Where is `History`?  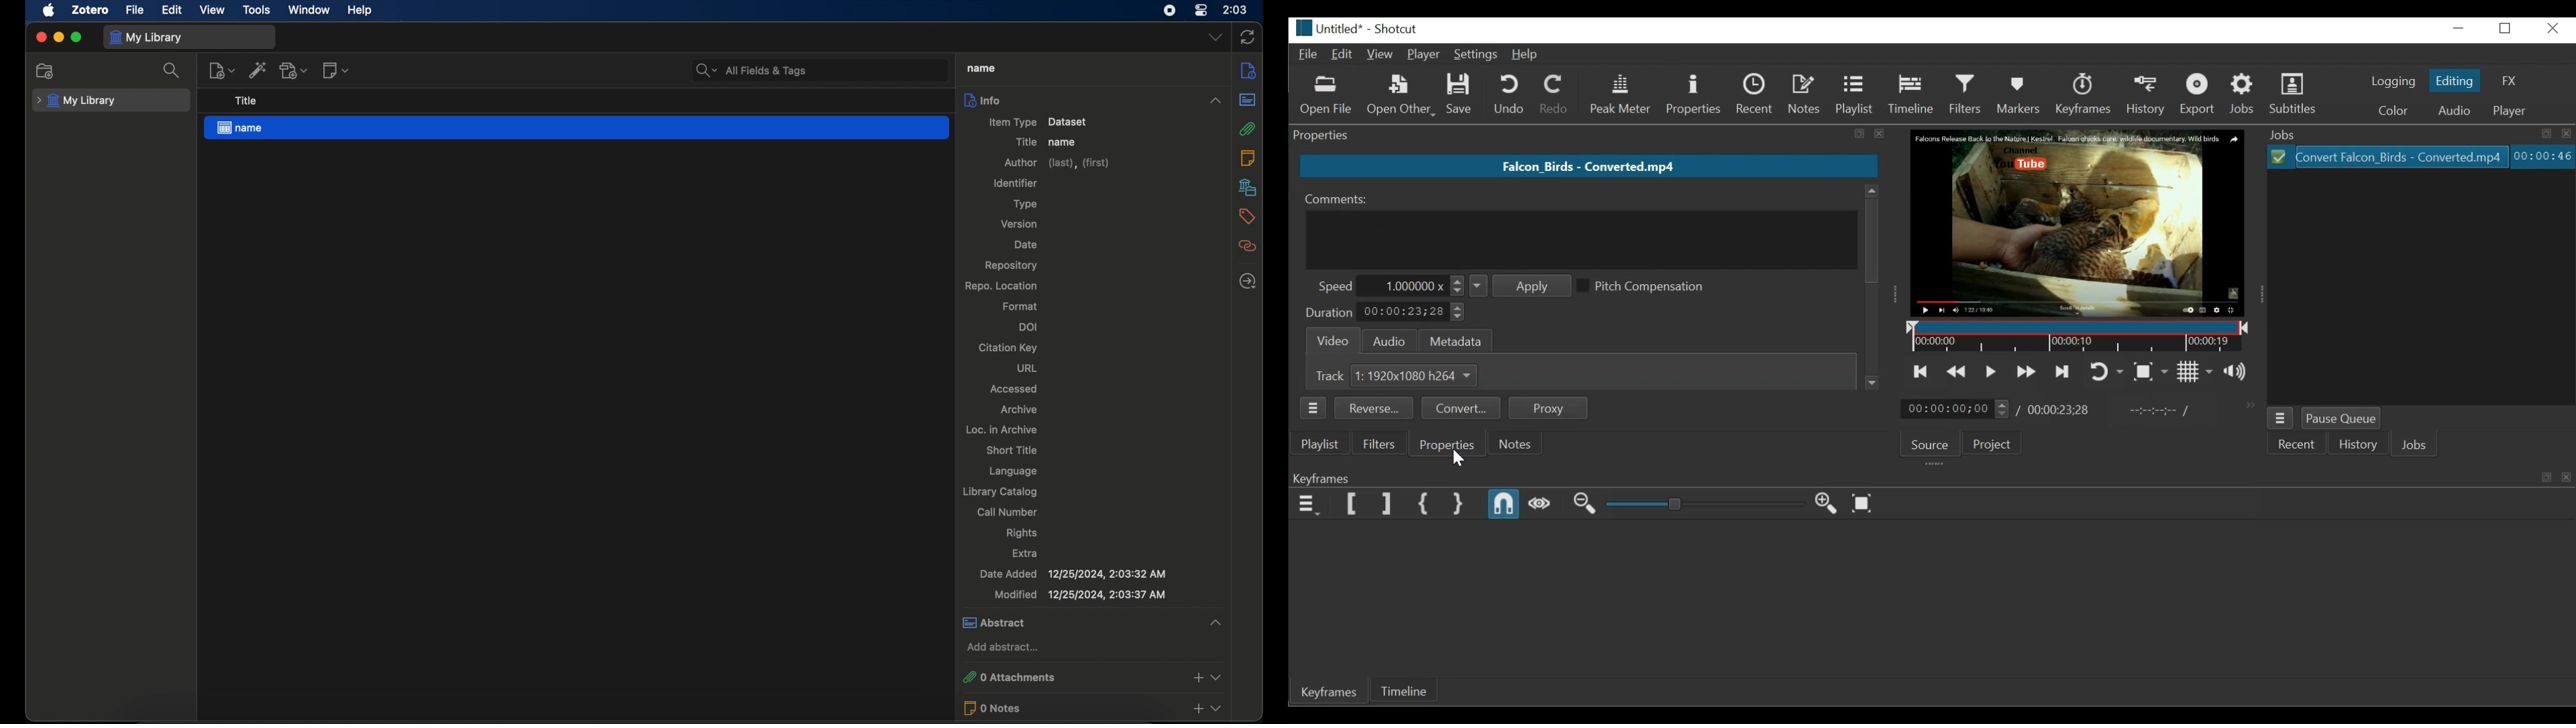 History is located at coordinates (2148, 97).